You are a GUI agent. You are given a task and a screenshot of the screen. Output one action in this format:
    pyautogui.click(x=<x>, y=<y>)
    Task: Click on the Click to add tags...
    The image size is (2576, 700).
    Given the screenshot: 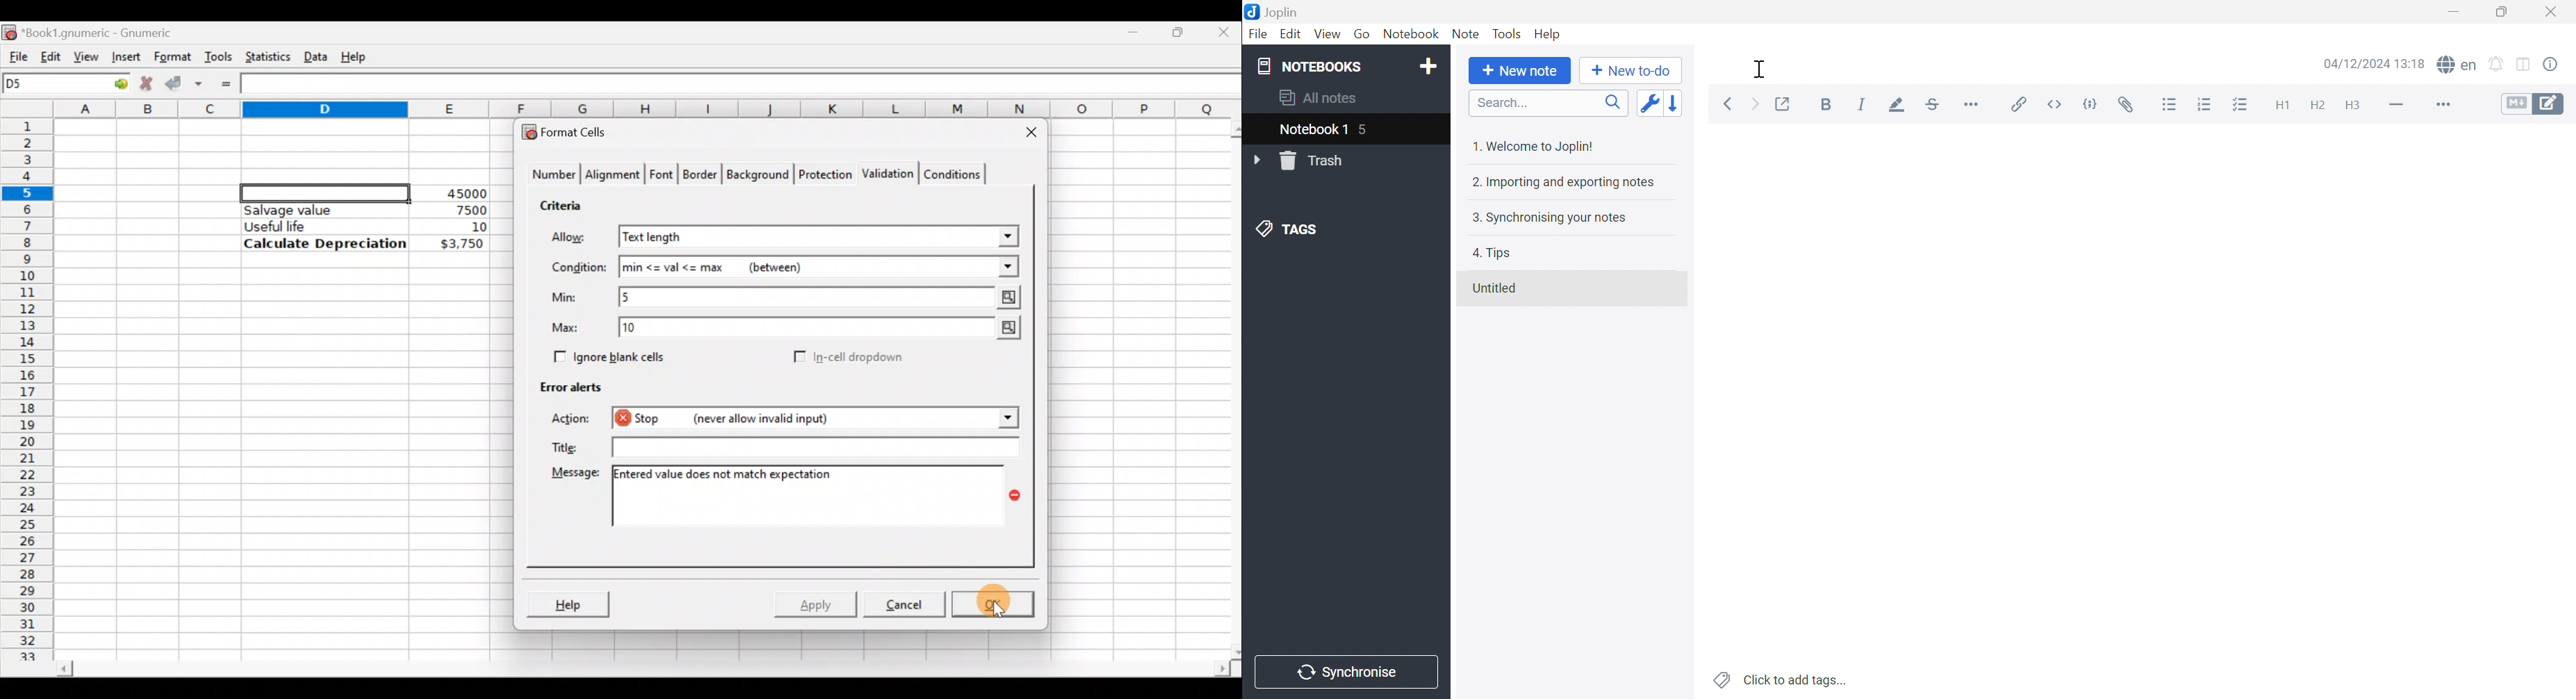 What is the action you would take?
    pyautogui.click(x=1781, y=679)
    